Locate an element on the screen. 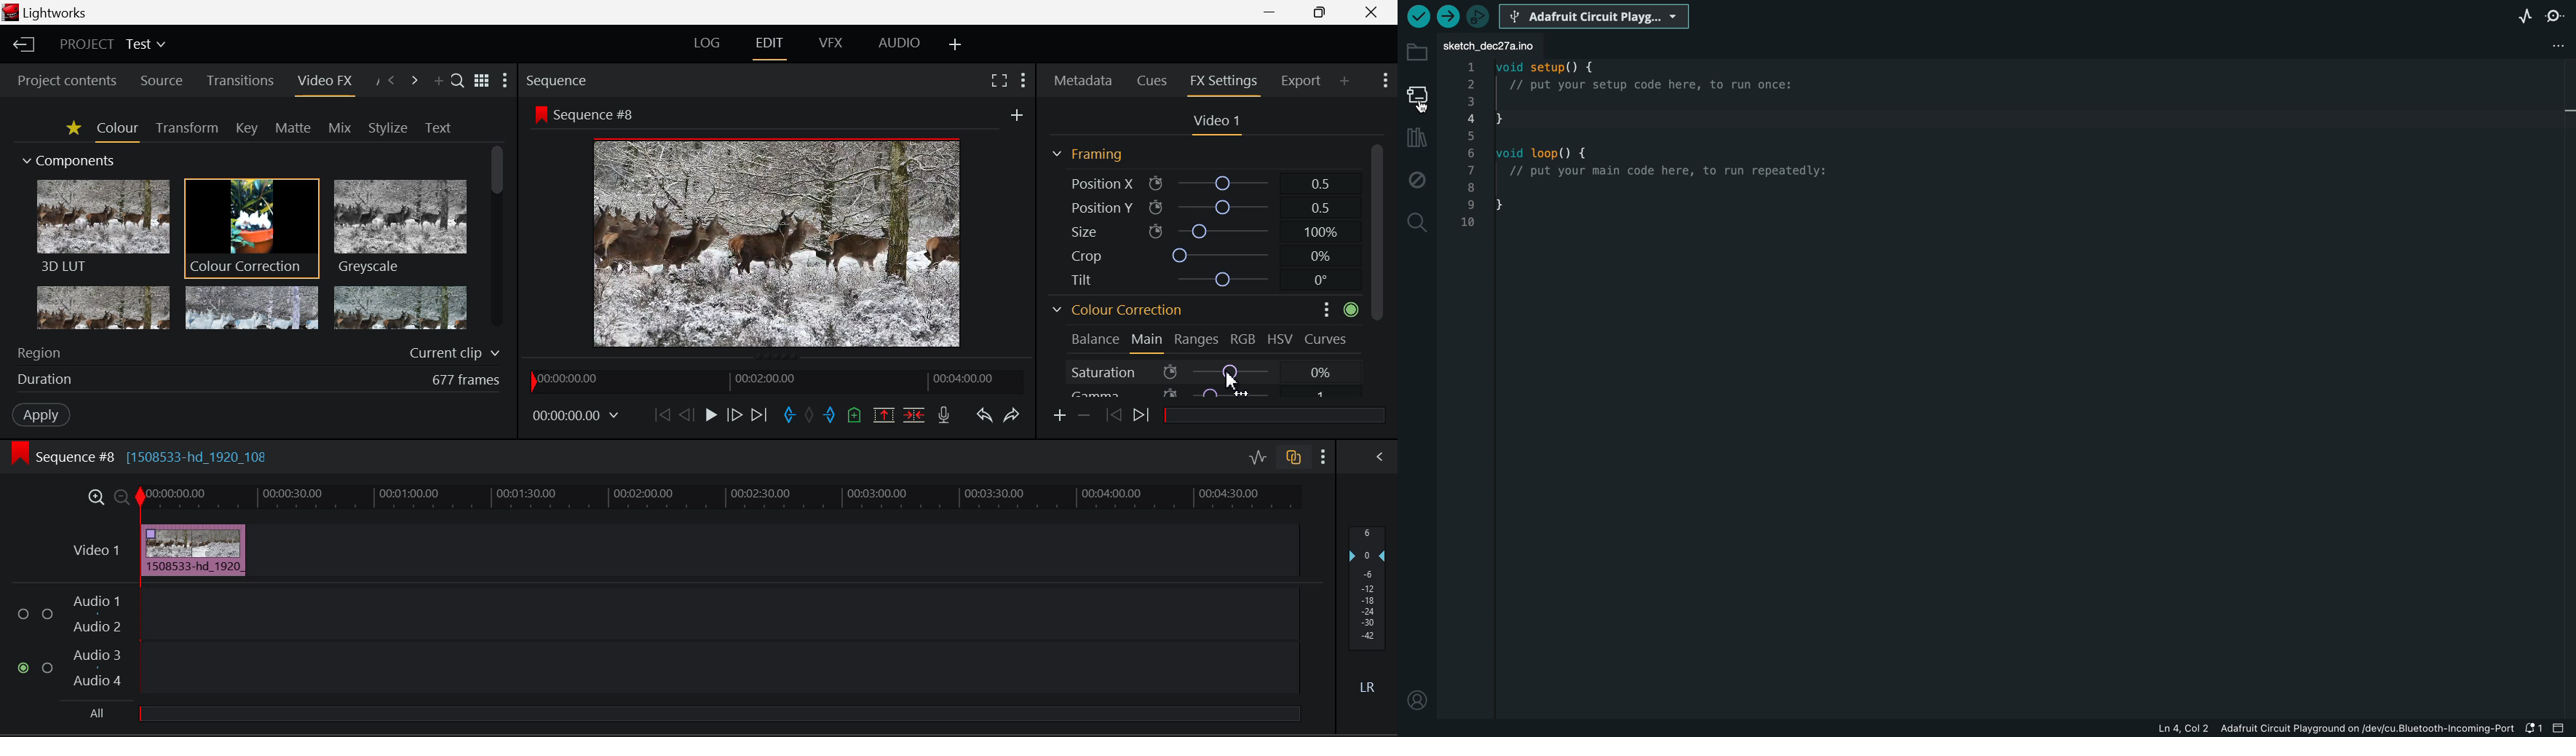  LOG Layout is located at coordinates (709, 46).